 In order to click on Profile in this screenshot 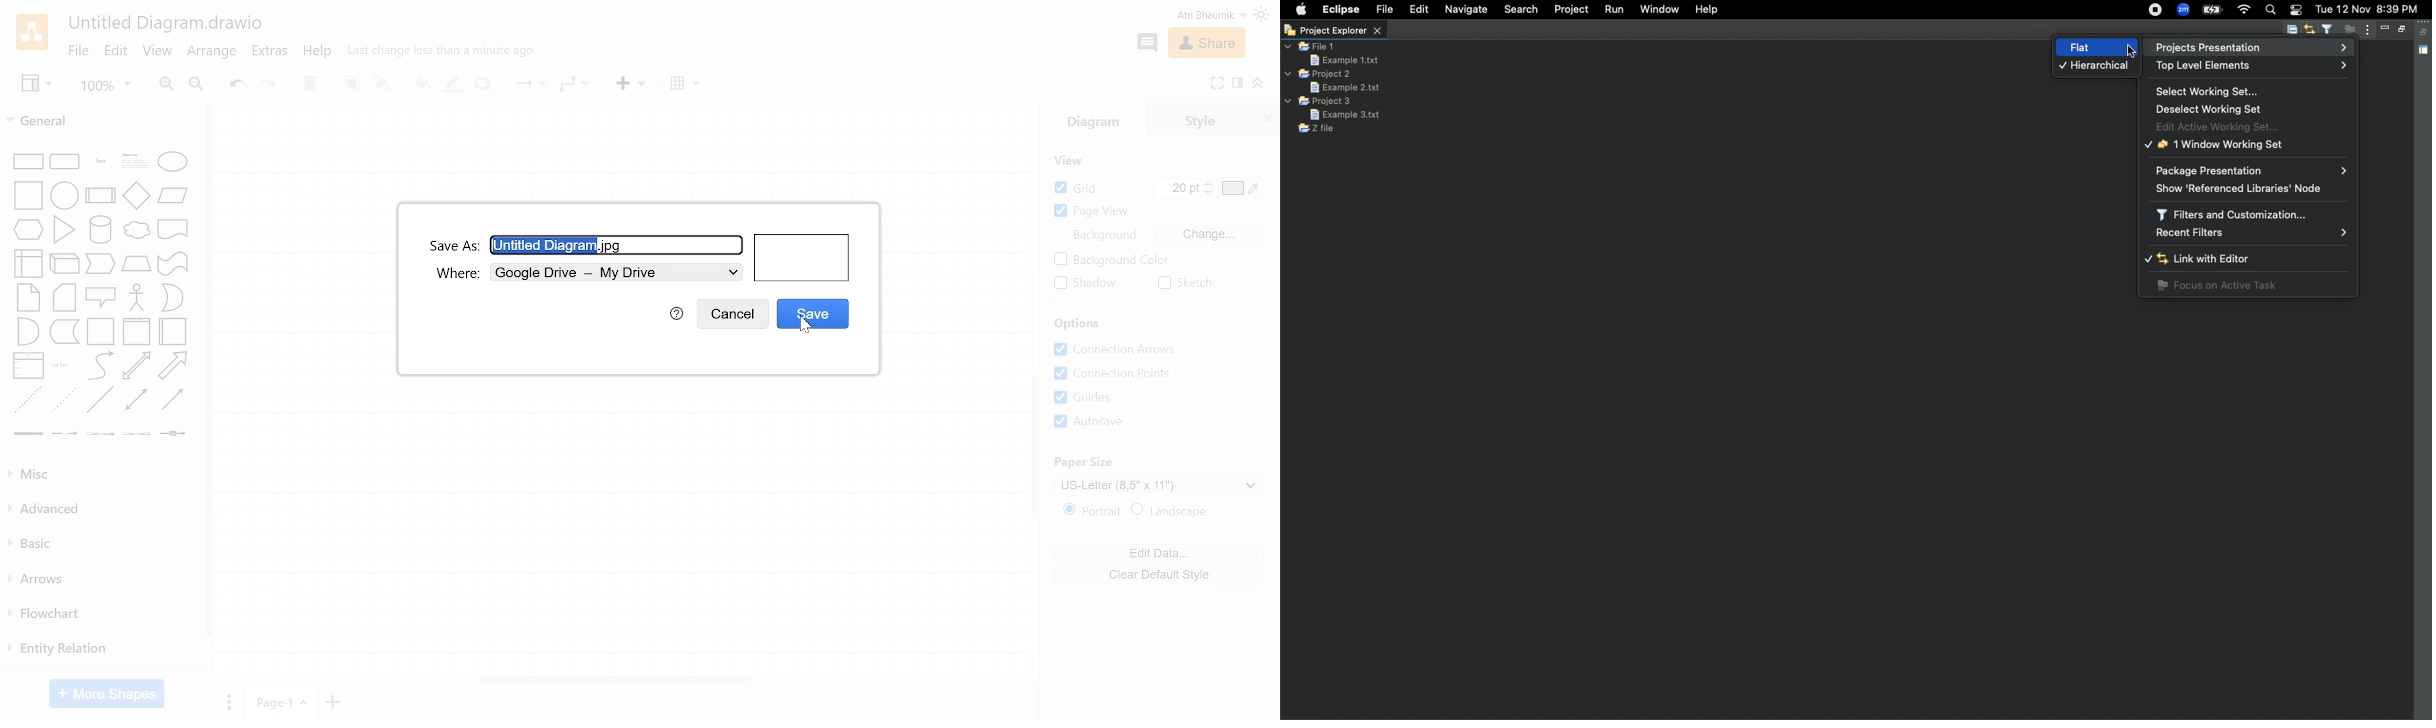, I will do `click(1194, 16)`.